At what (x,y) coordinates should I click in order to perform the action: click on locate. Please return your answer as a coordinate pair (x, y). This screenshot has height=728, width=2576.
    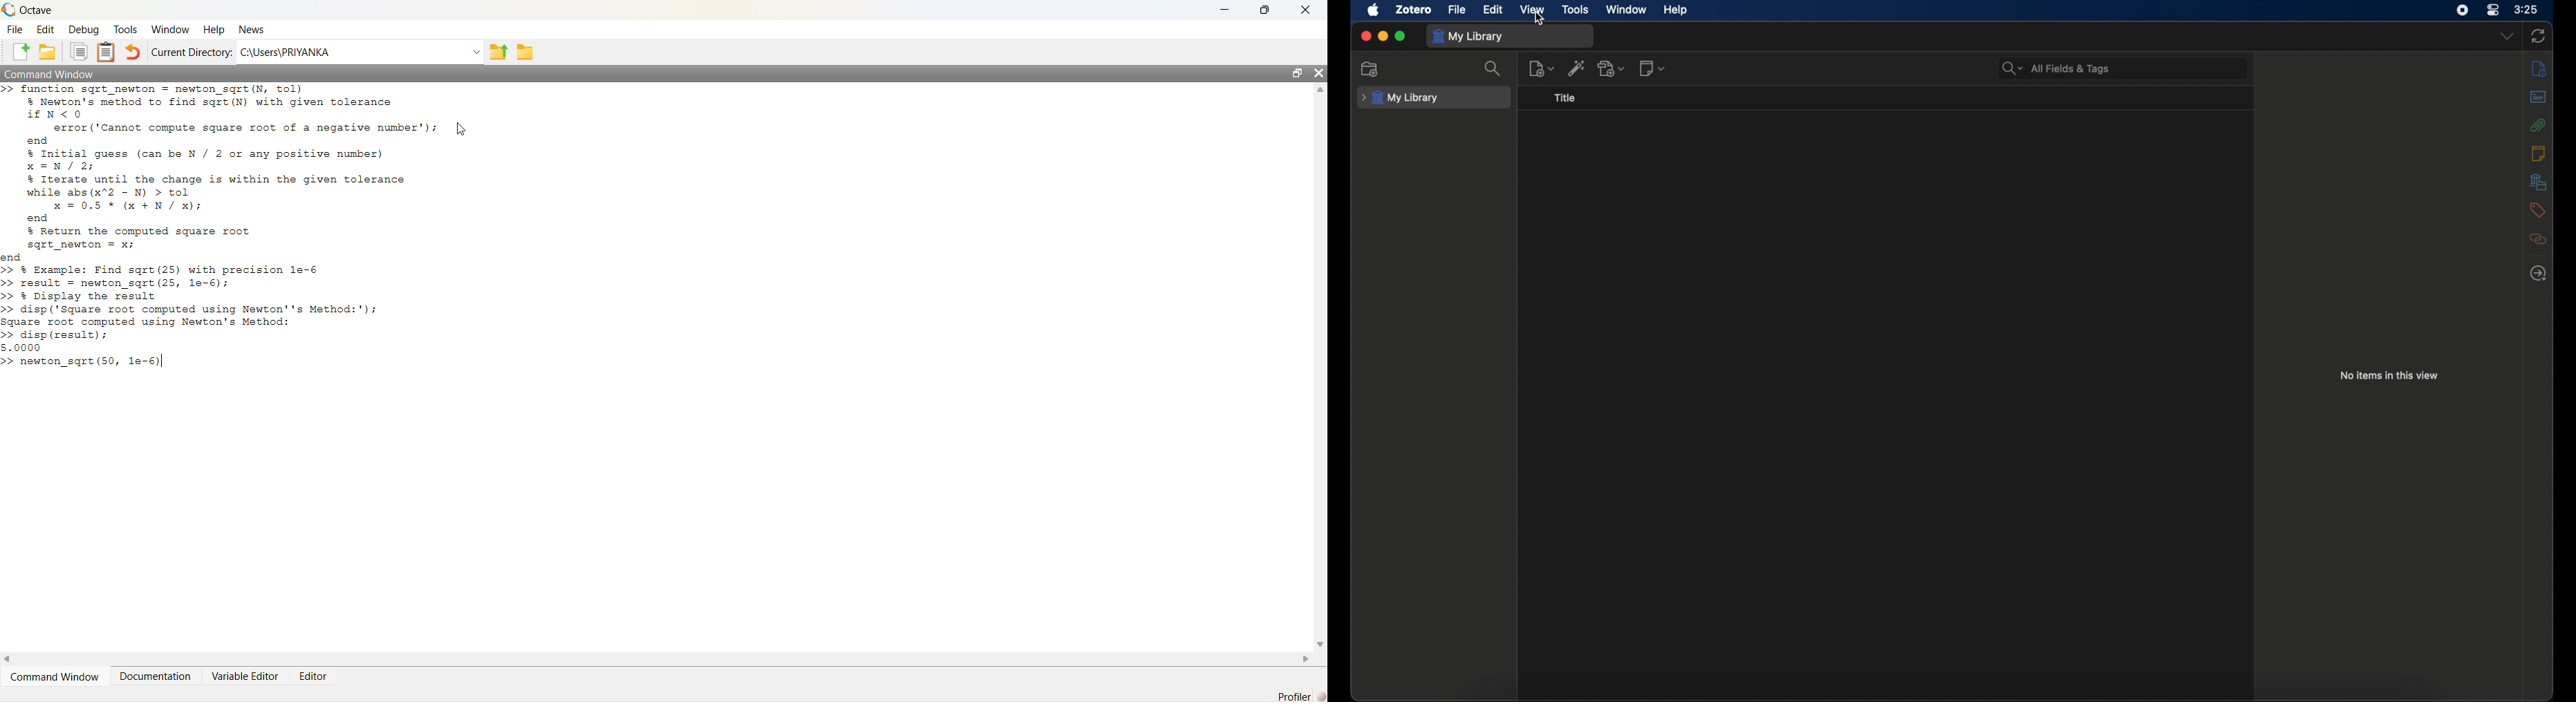
    Looking at the image, I should click on (2538, 274).